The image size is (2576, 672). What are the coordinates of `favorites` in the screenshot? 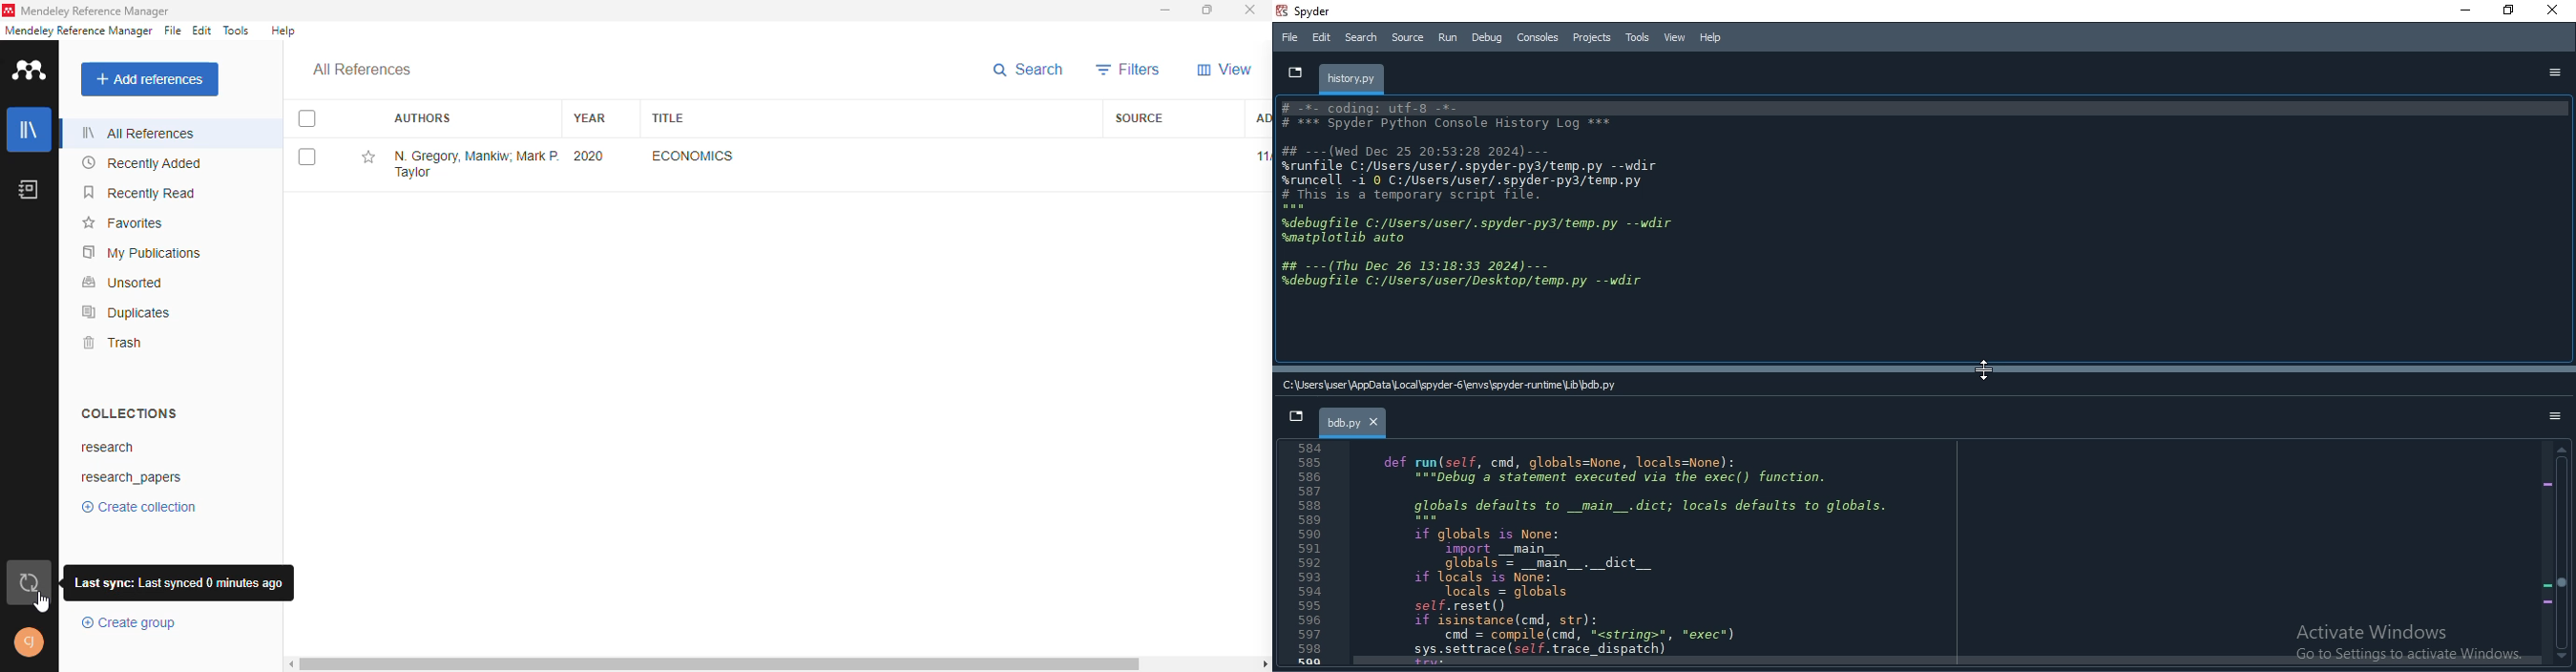 It's located at (123, 222).